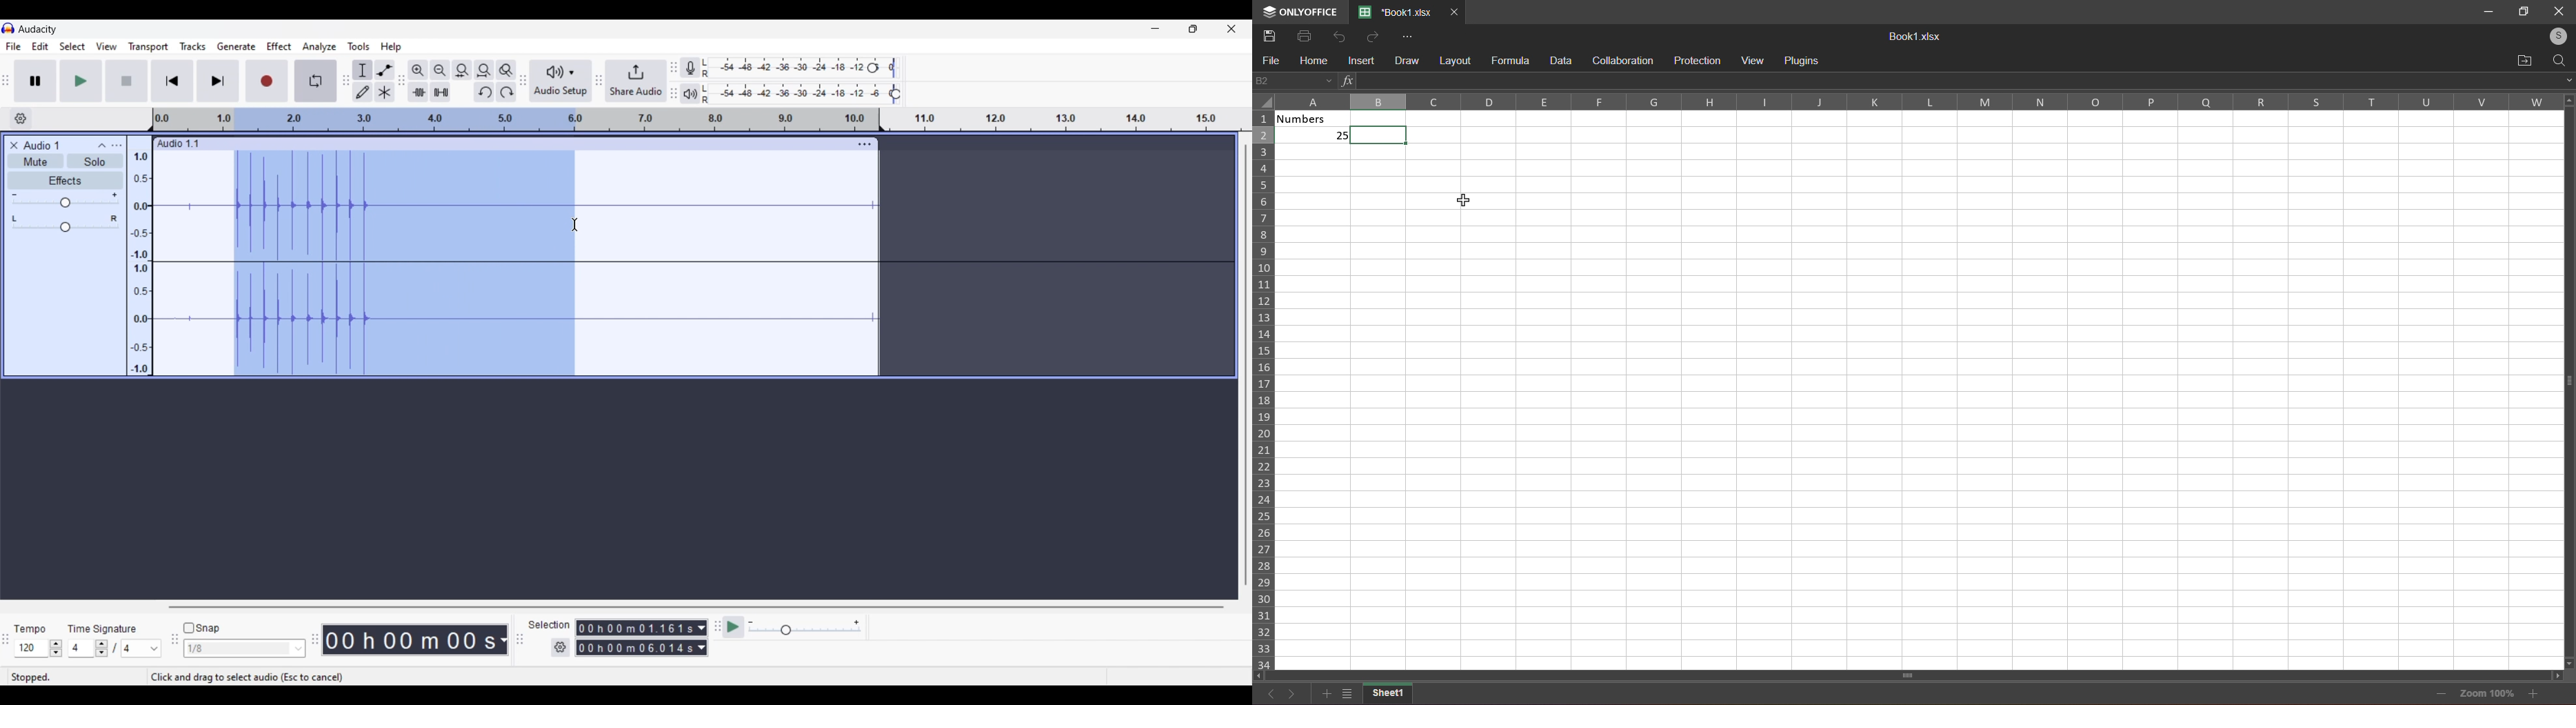 The width and height of the screenshot is (2576, 728). Describe the element at coordinates (385, 91) in the screenshot. I see `Multi-tool` at that location.